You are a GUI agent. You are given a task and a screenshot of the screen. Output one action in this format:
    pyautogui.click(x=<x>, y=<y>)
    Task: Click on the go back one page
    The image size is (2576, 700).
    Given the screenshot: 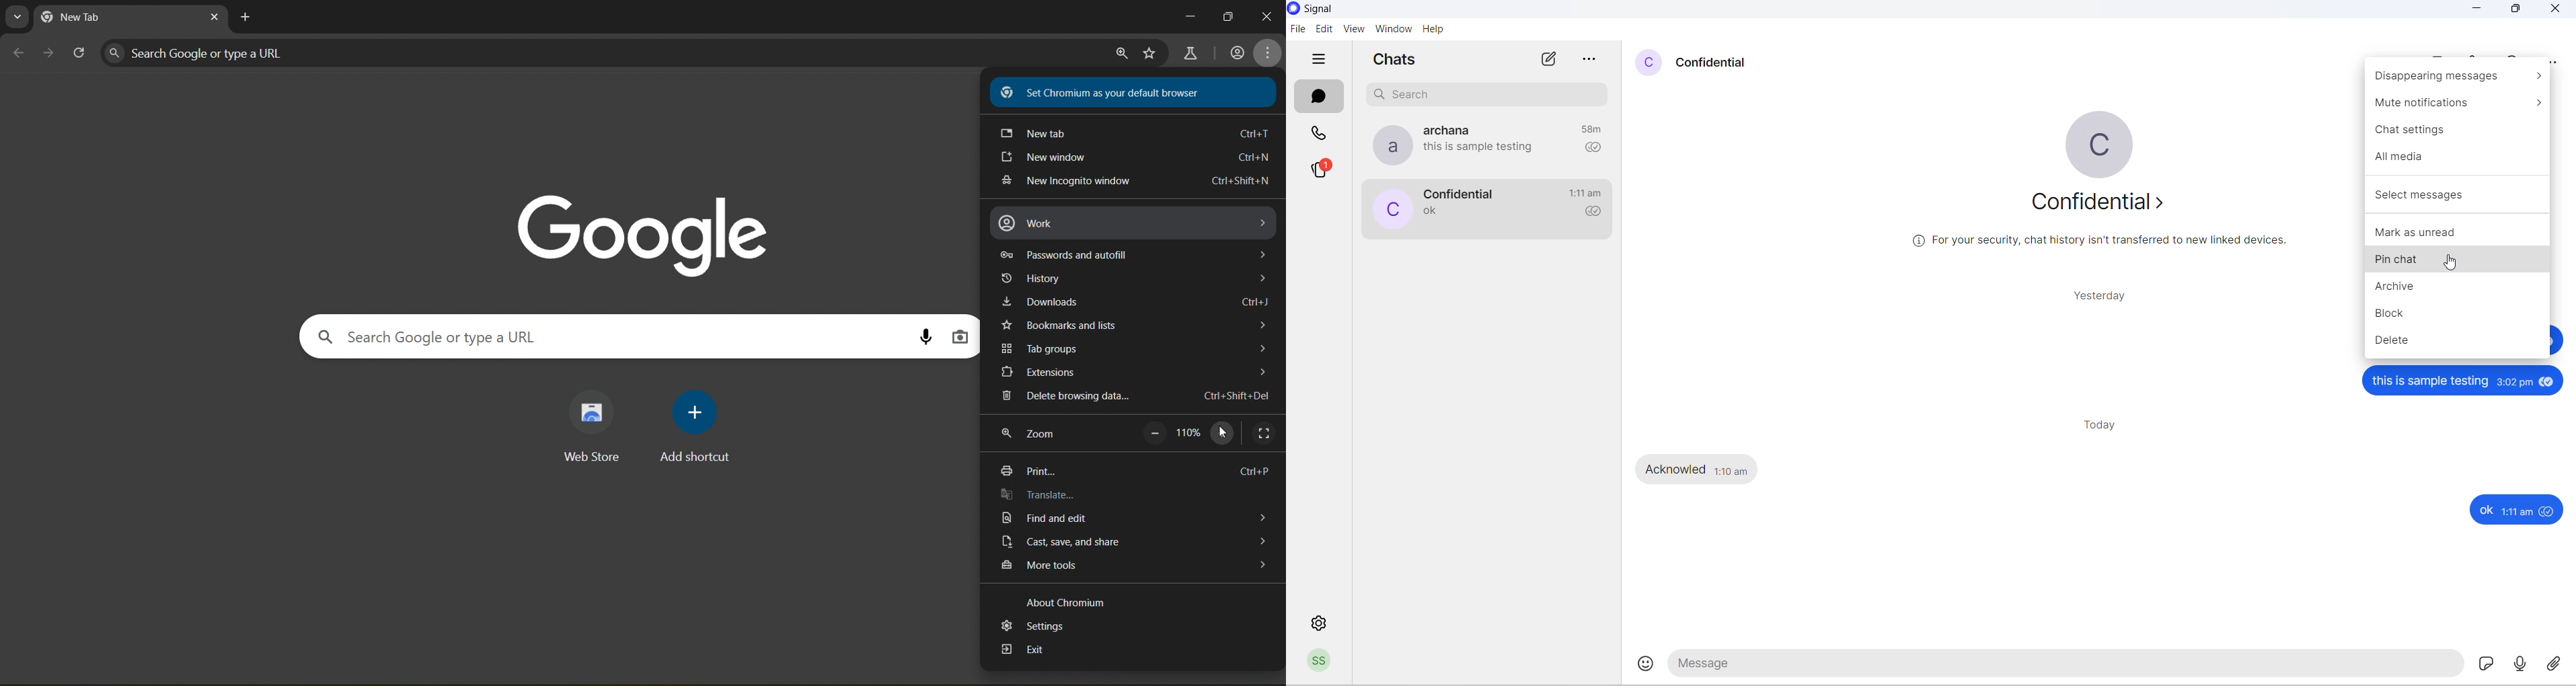 What is the action you would take?
    pyautogui.click(x=19, y=52)
    